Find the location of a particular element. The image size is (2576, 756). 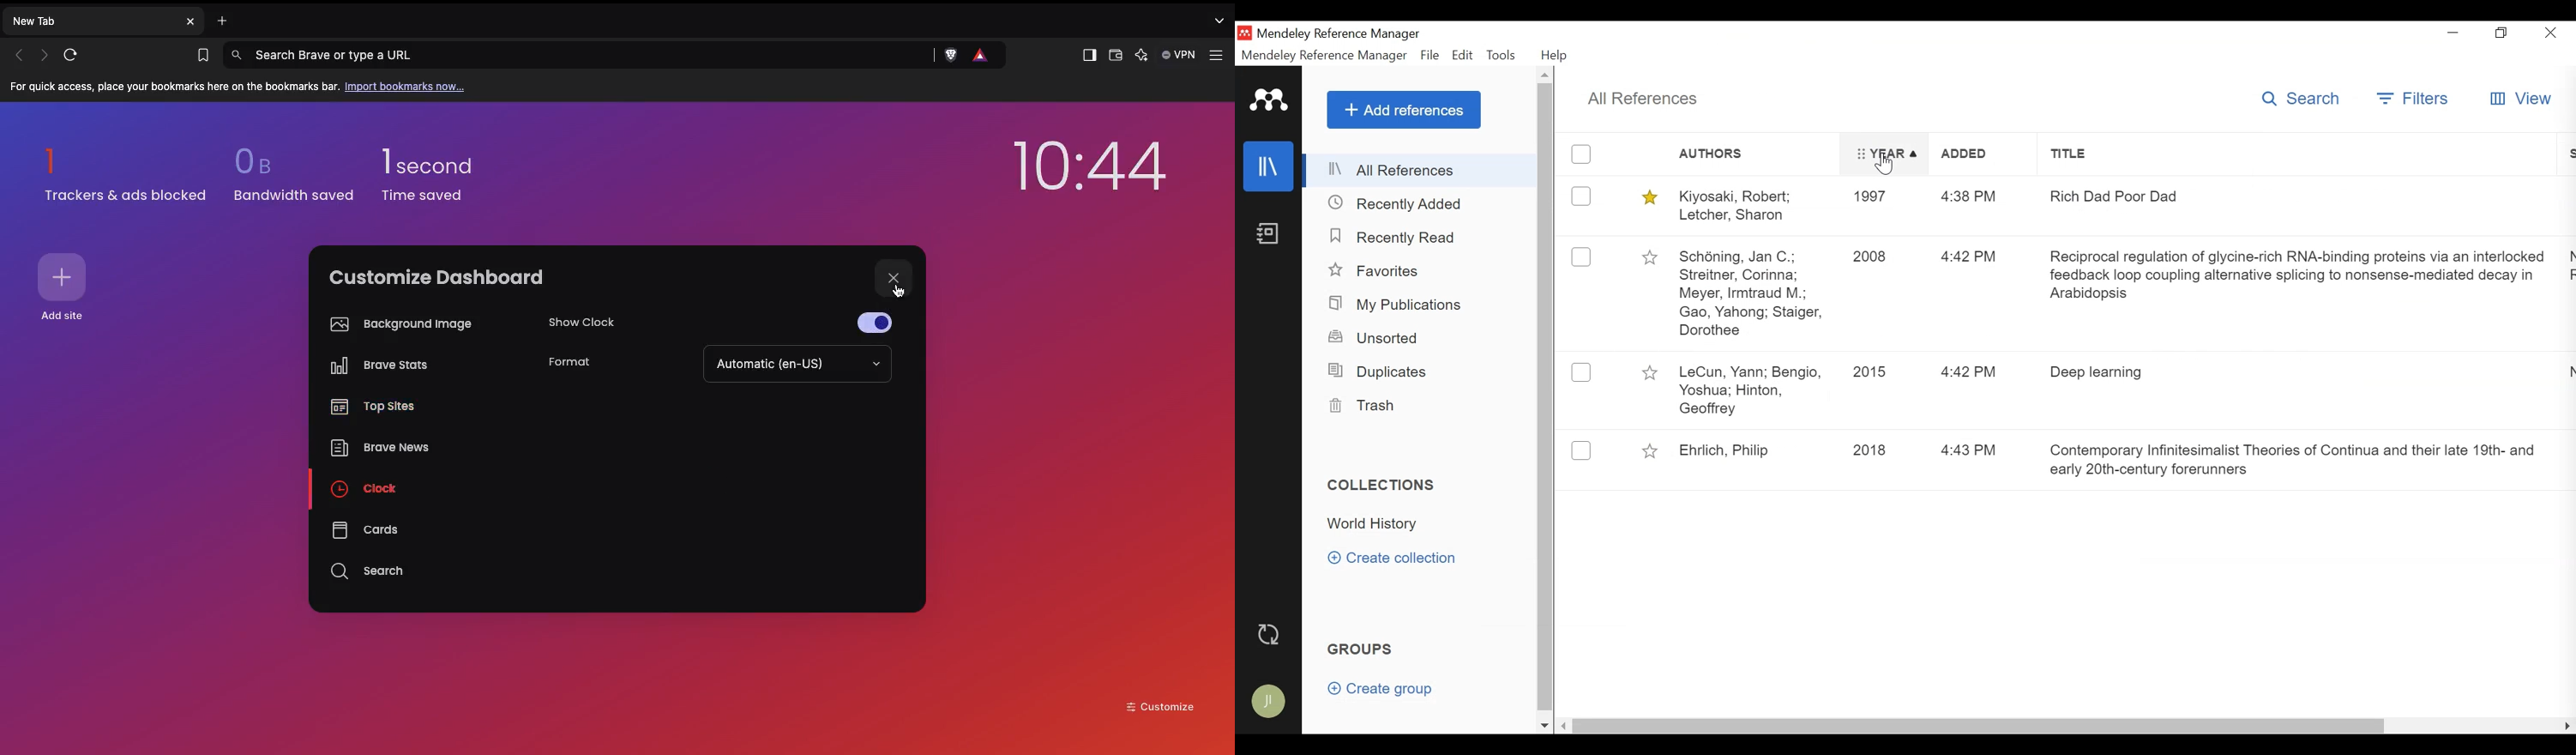

Added is located at coordinates (1963, 155).